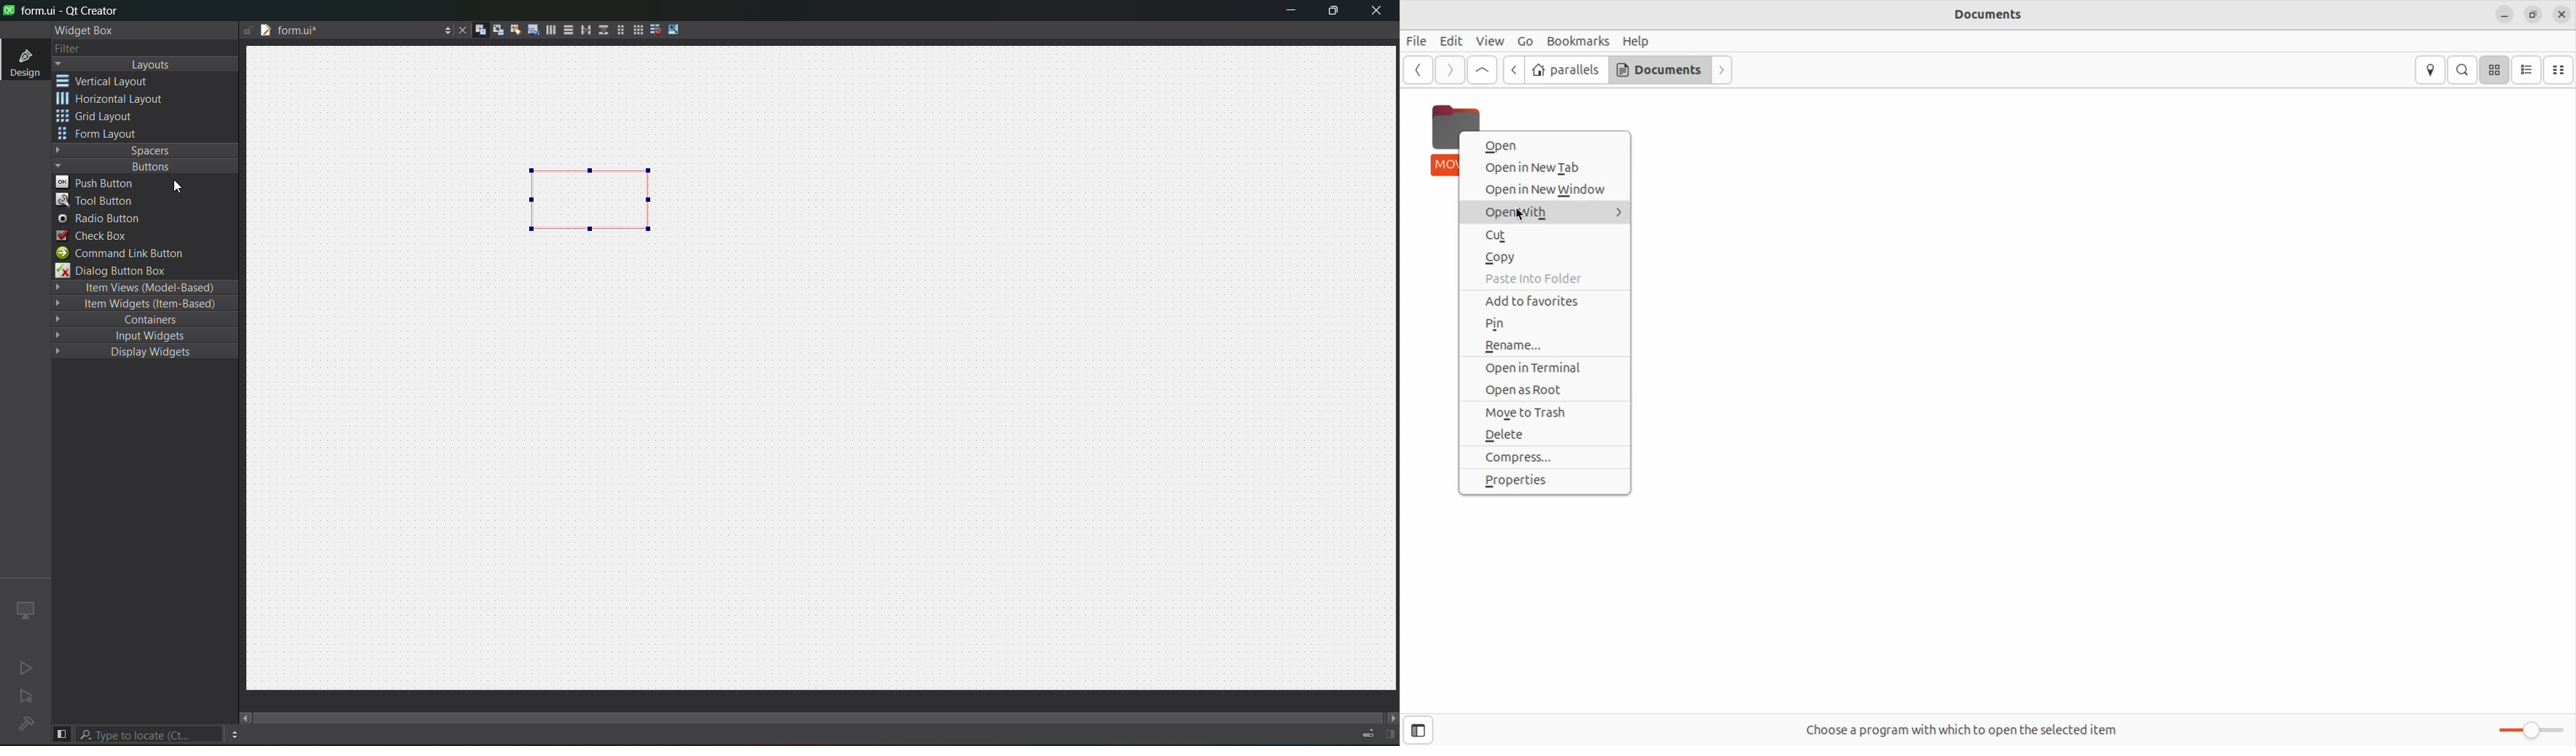 This screenshot has width=2576, height=756. Describe the element at coordinates (67, 48) in the screenshot. I see `filter` at that location.